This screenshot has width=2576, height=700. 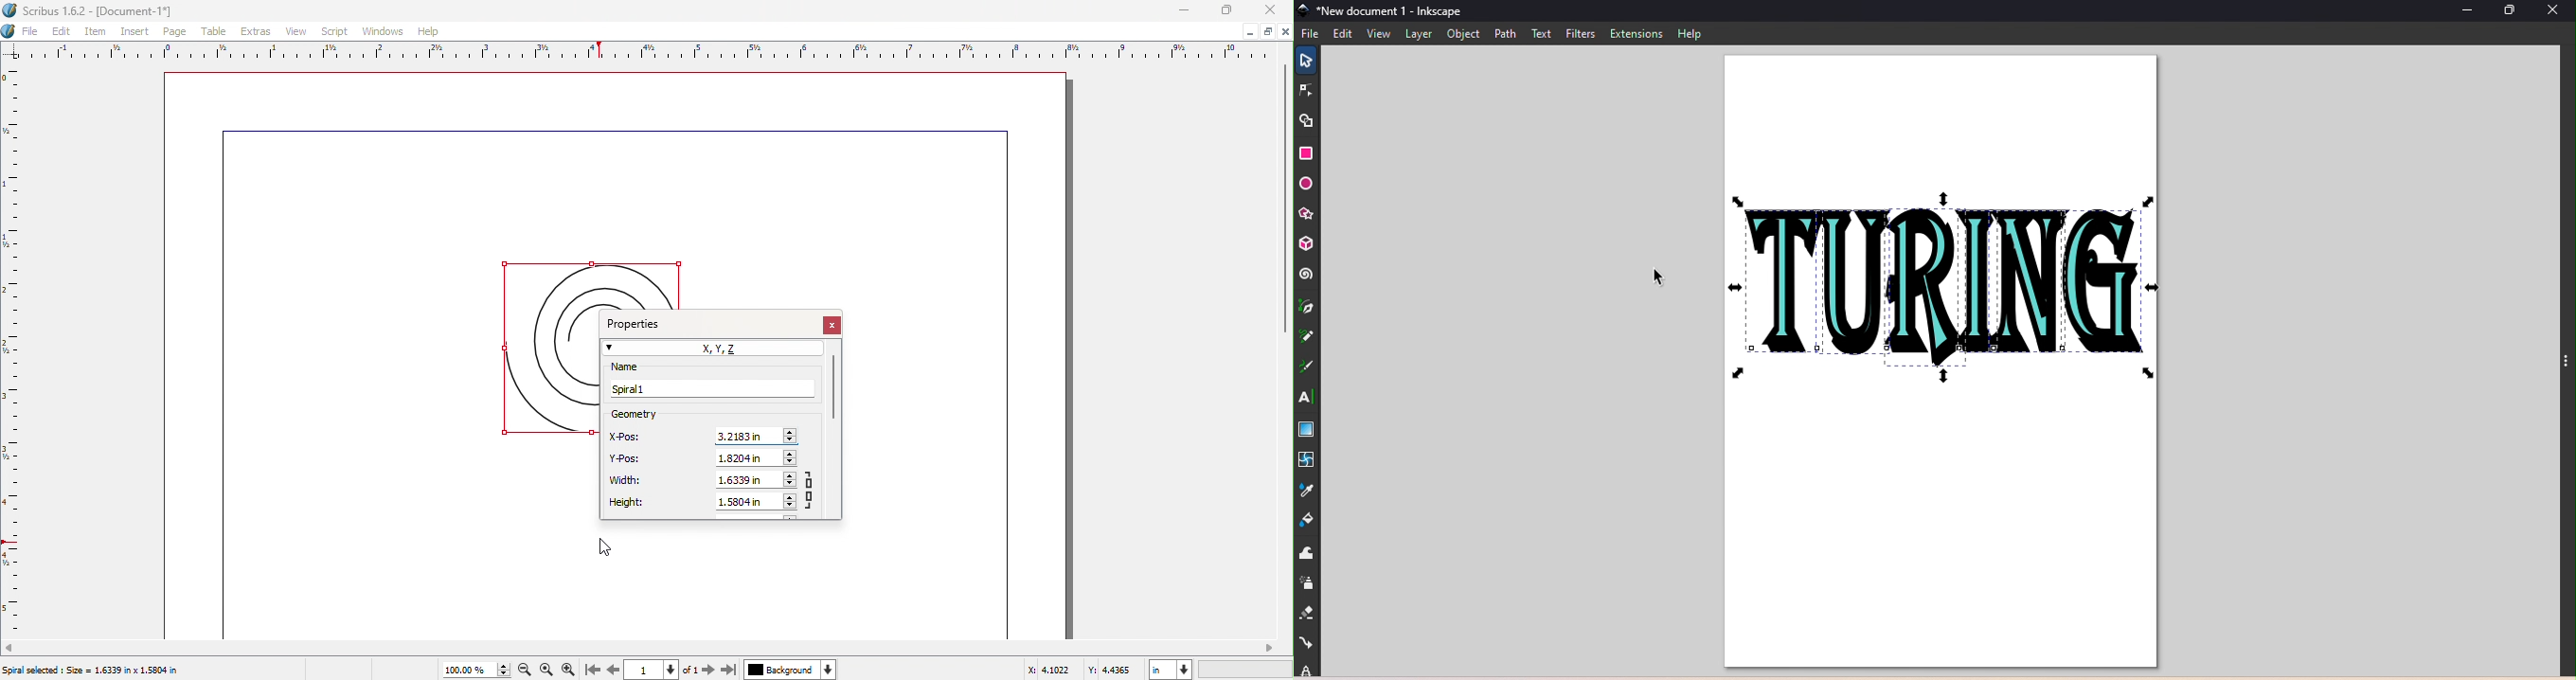 What do you see at coordinates (1312, 33) in the screenshot?
I see `File` at bounding box center [1312, 33].